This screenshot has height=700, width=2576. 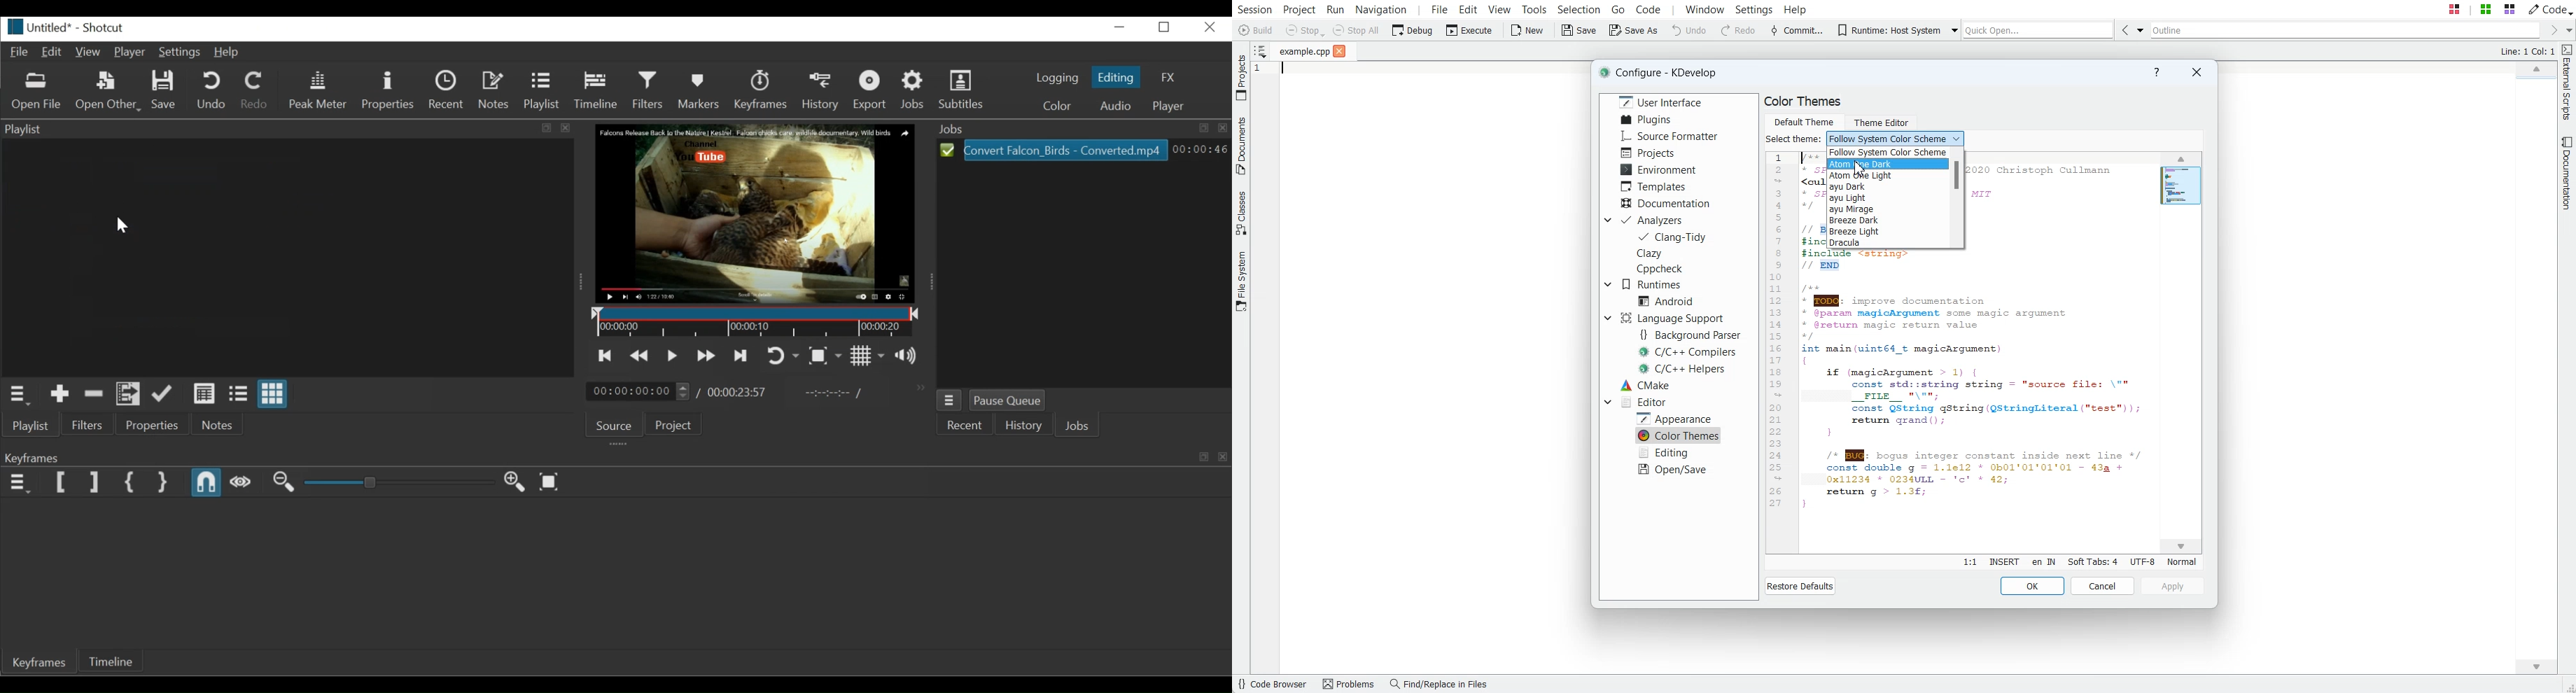 What do you see at coordinates (1689, 31) in the screenshot?
I see `Undo` at bounding box center [1689, 31].